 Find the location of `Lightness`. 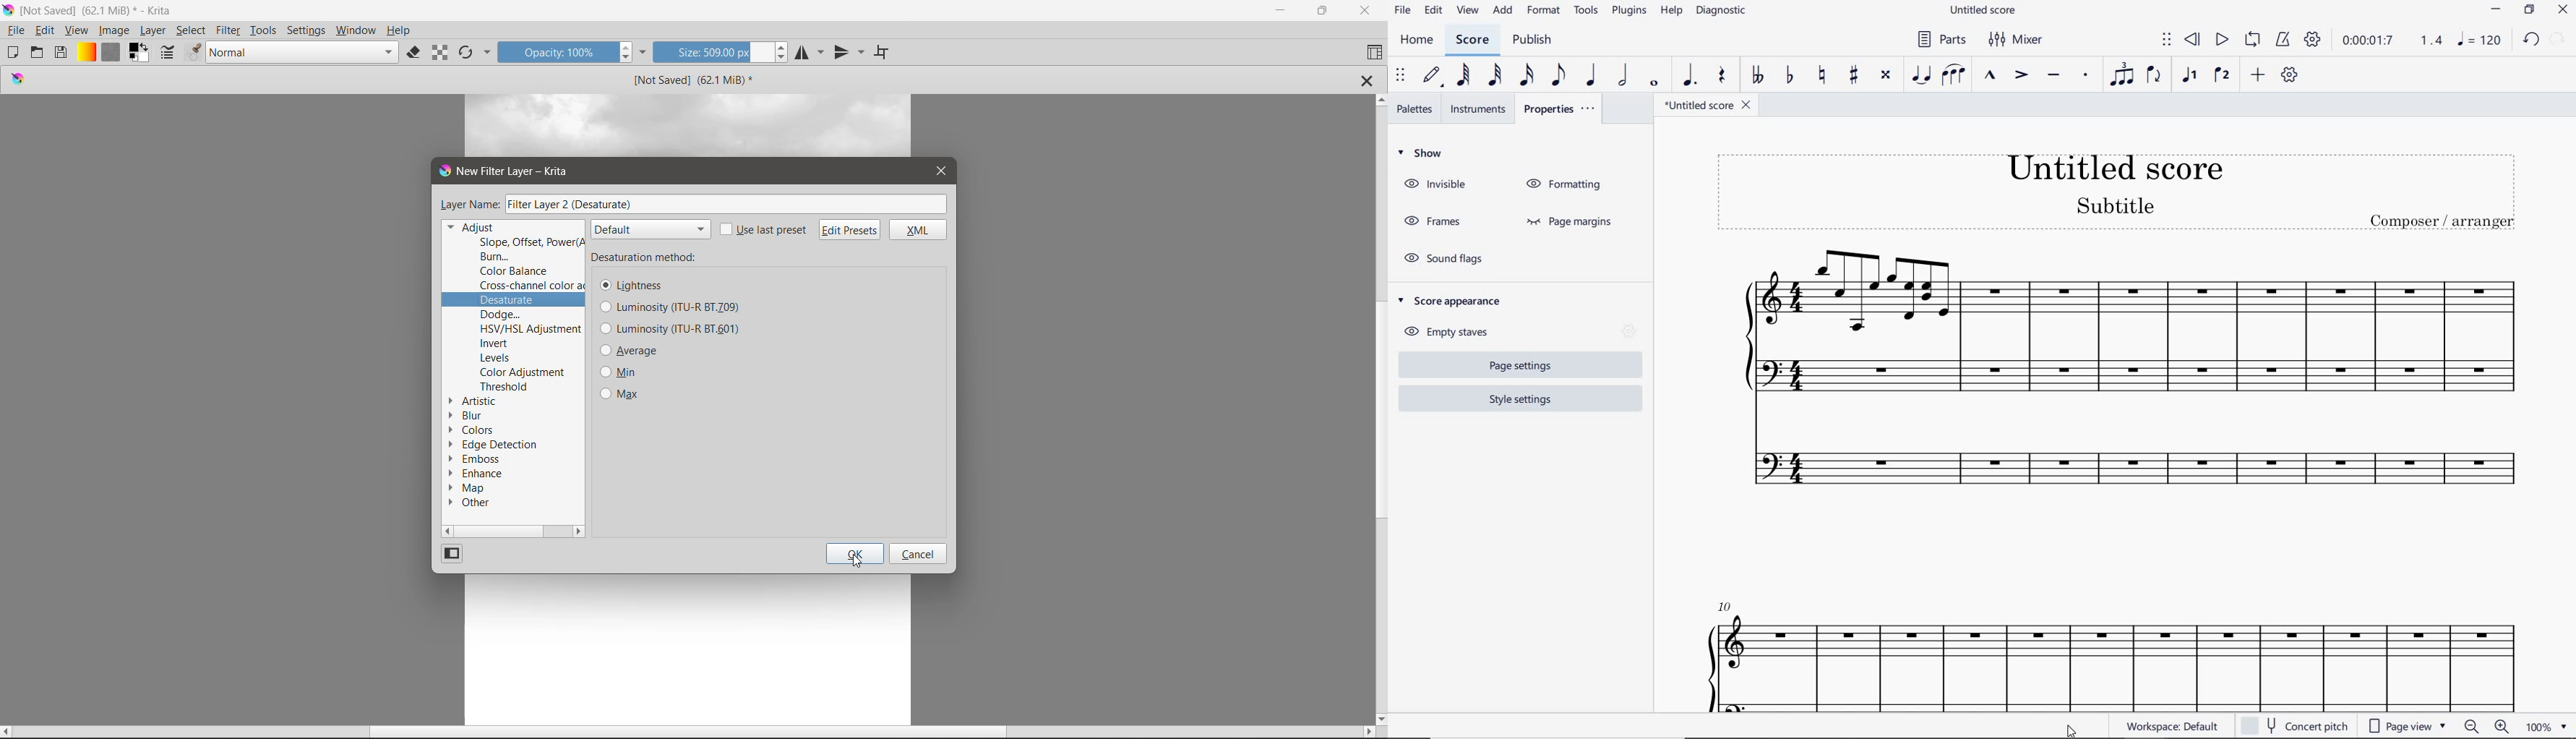

Lightness is located at coordinates (635, 285).